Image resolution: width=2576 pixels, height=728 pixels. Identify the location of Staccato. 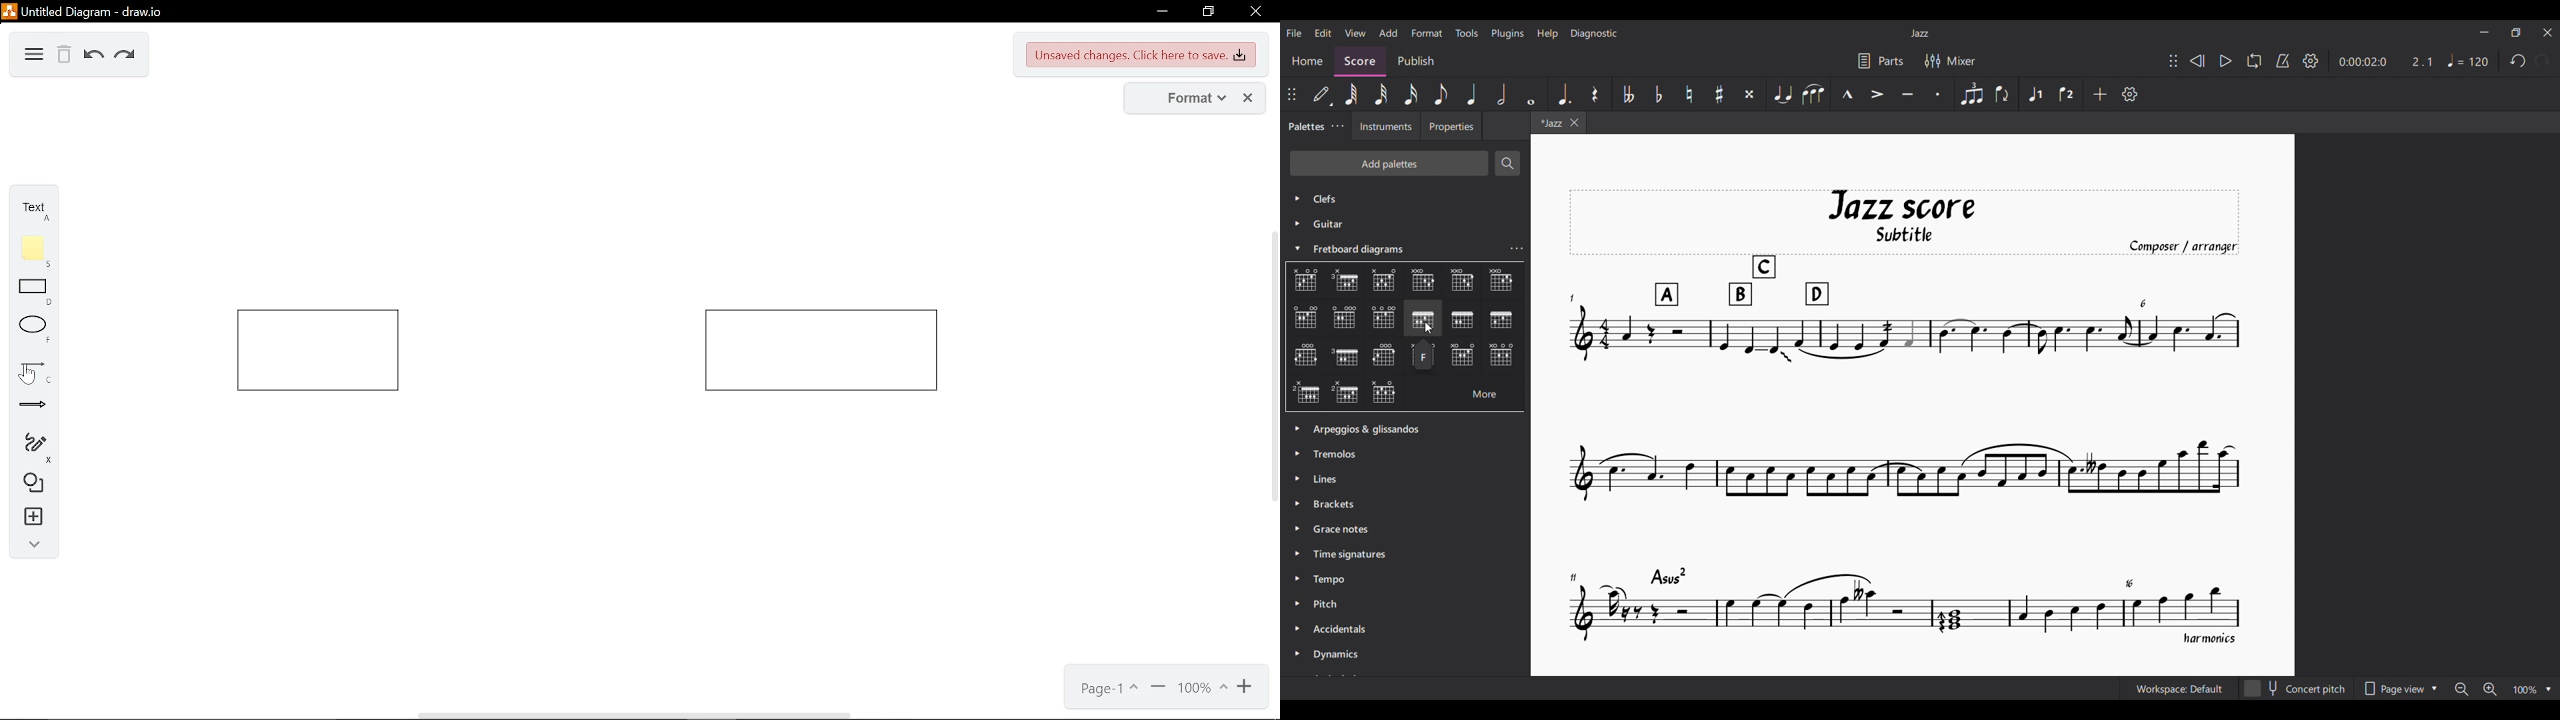
(1939, 94).